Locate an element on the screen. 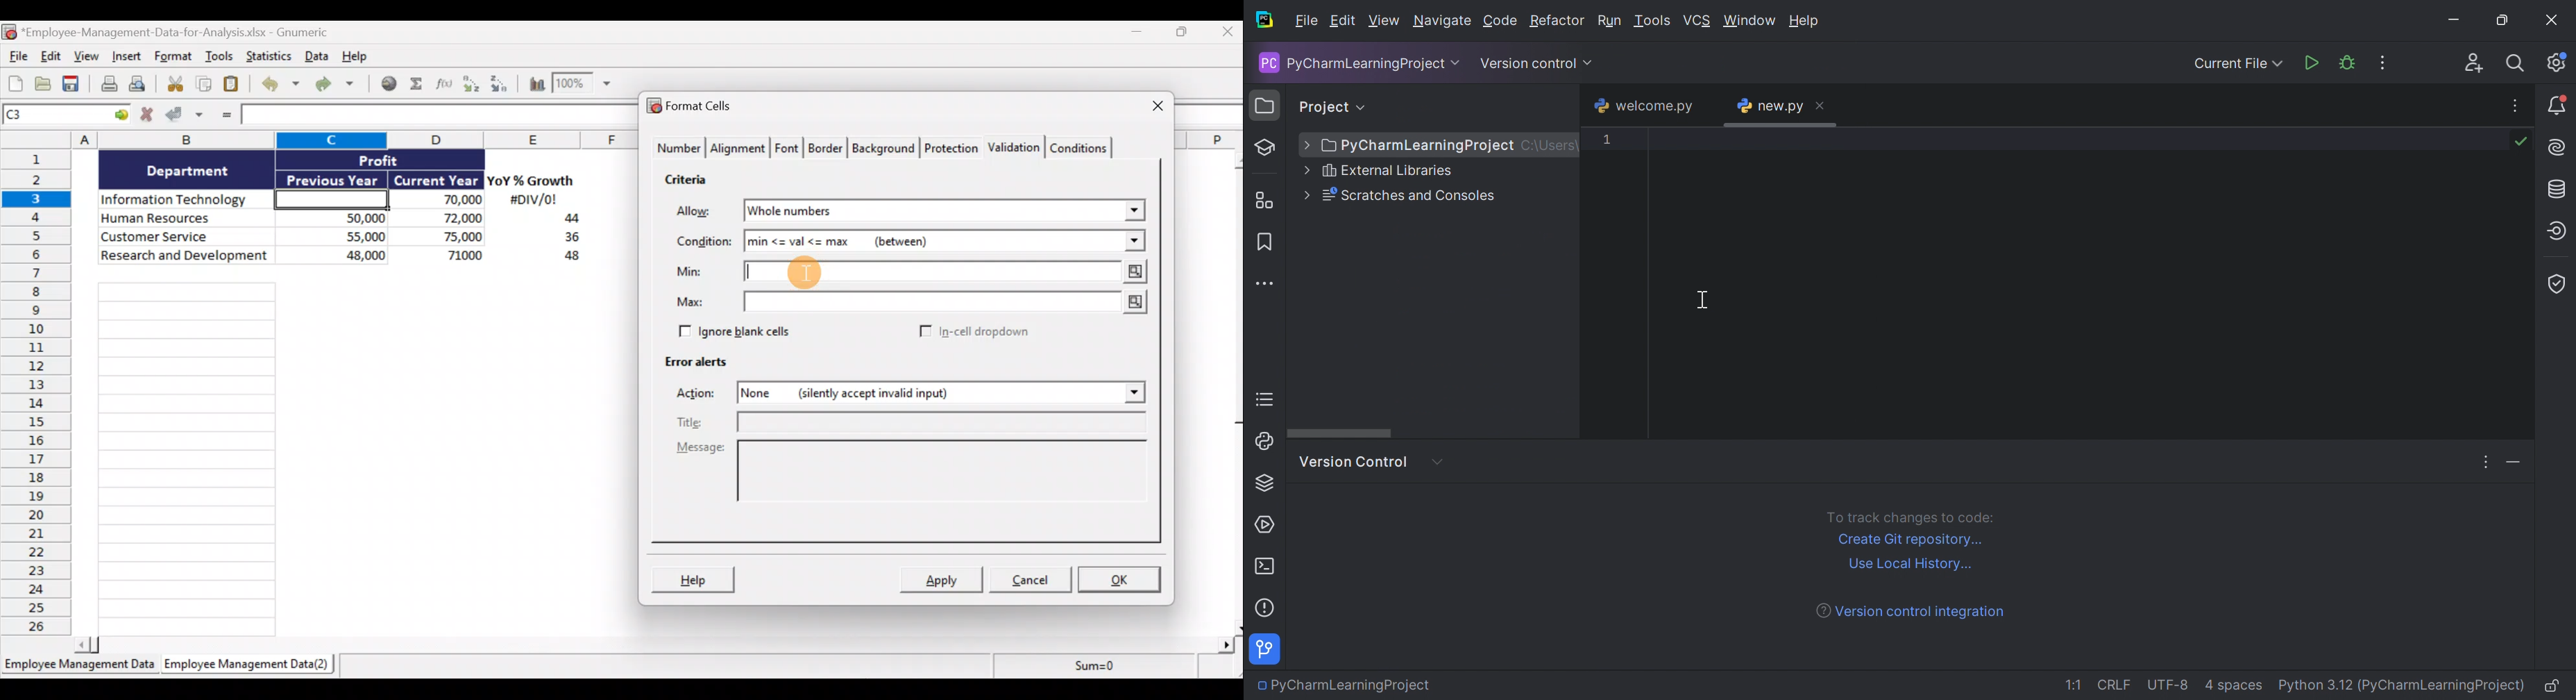  Drop down is located at coordinates (1305, 194).